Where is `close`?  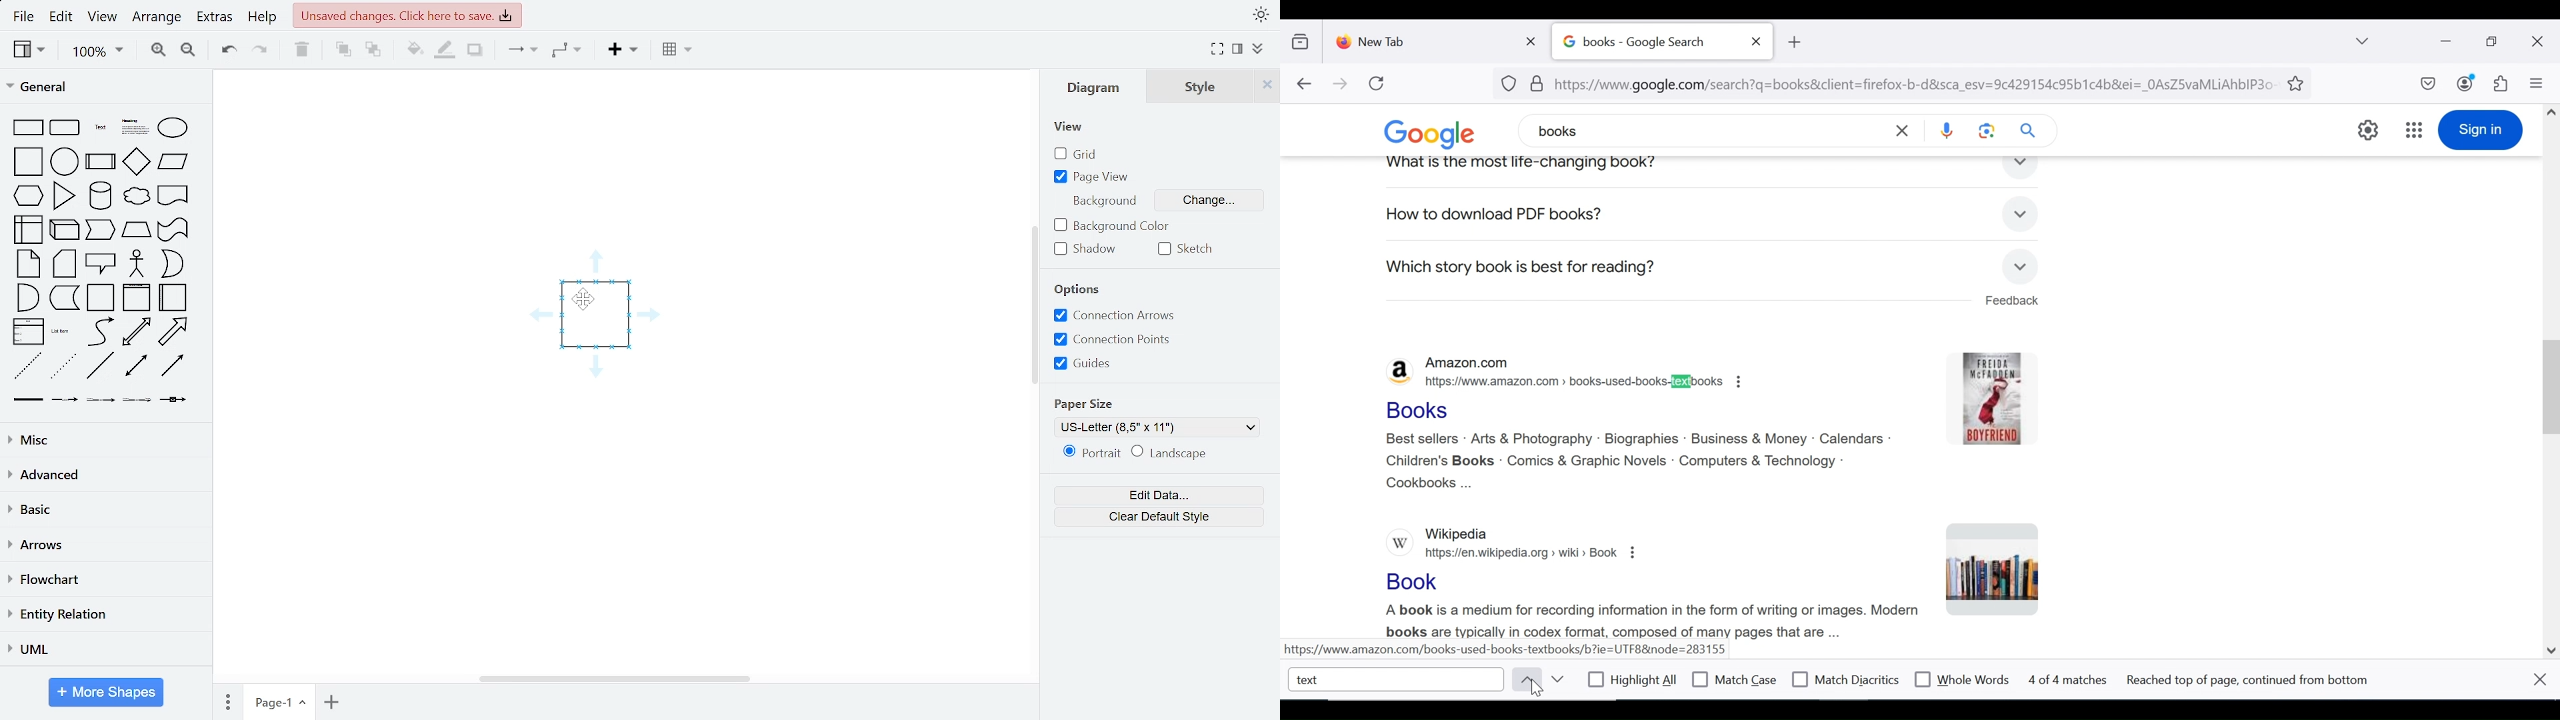 close is located at coordinates (1266, 87).